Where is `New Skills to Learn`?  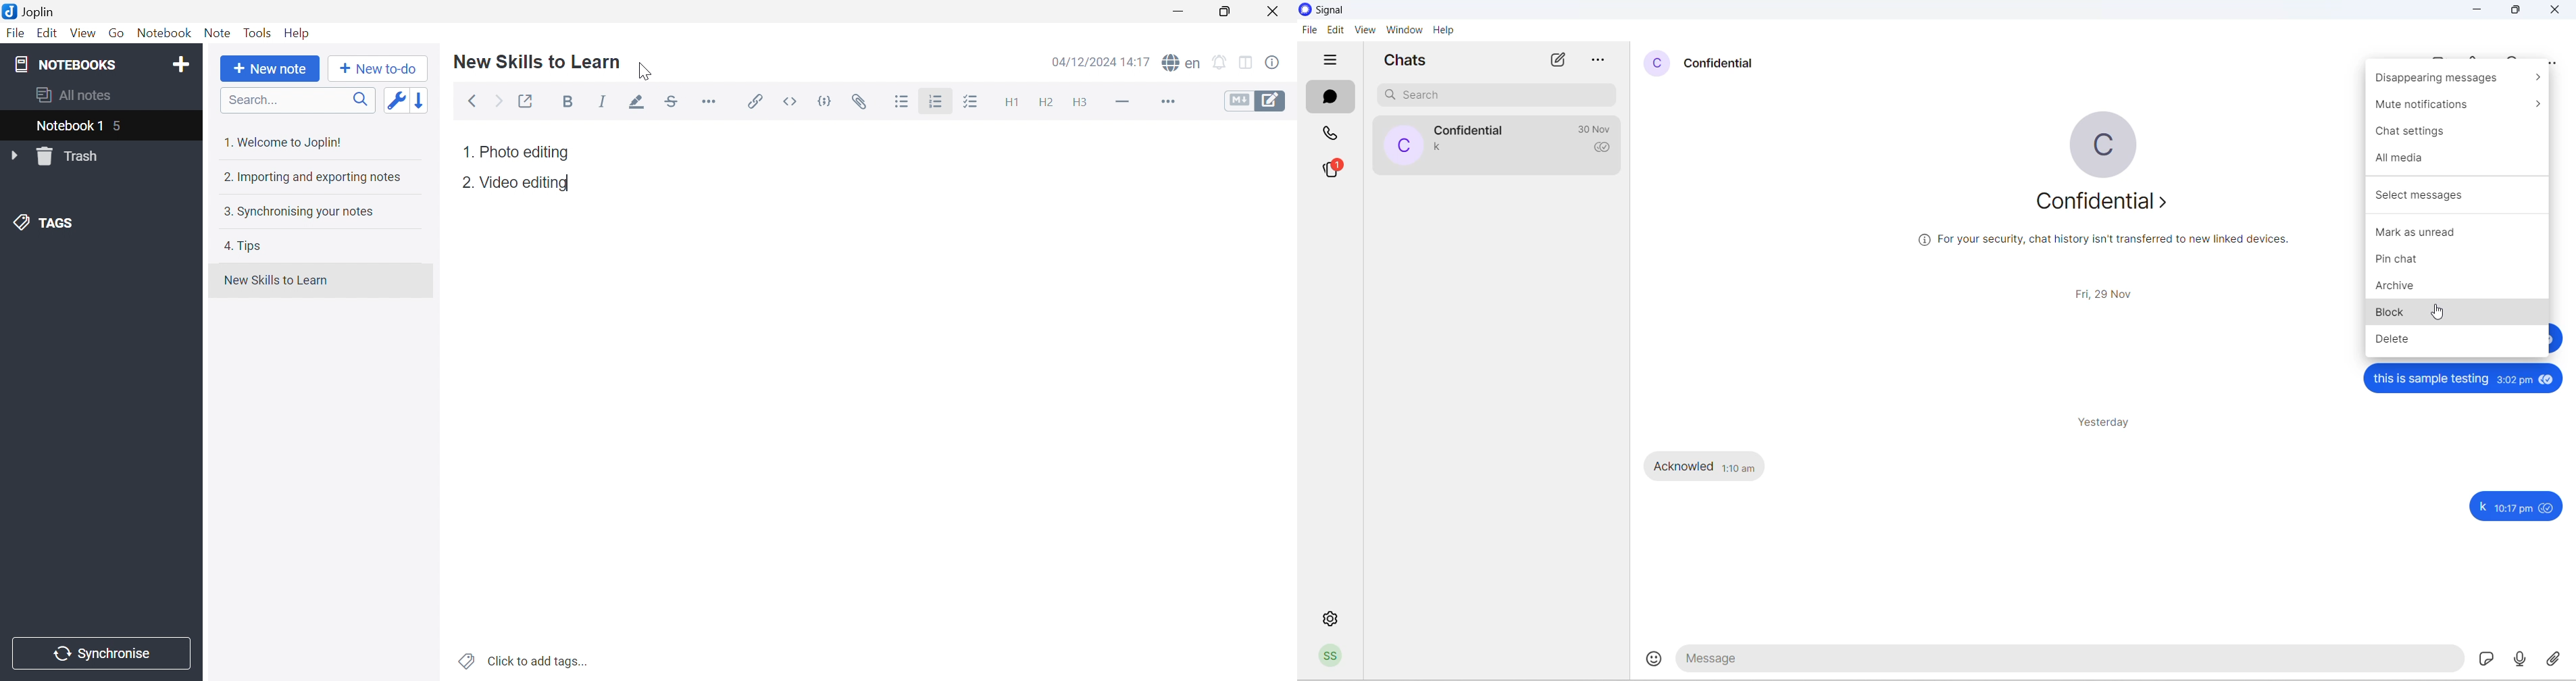 New Skills to Learn is located at coordinates (276, 280).